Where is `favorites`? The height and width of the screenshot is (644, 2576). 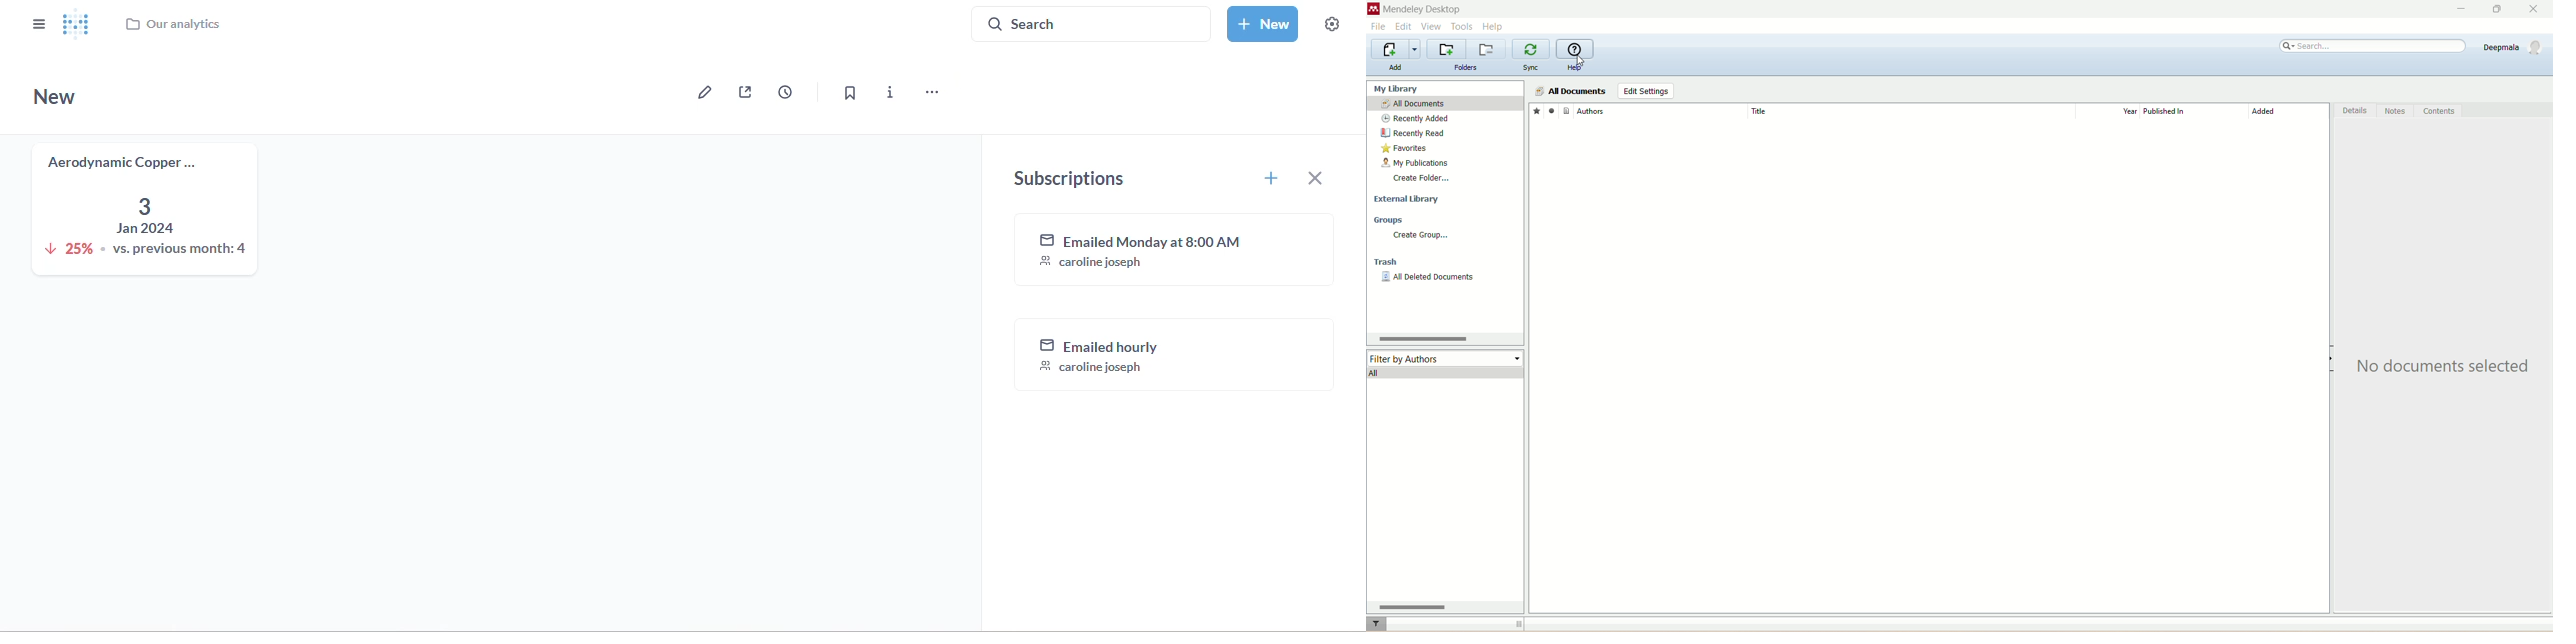
favorites is located at coordinates (1535, 110).